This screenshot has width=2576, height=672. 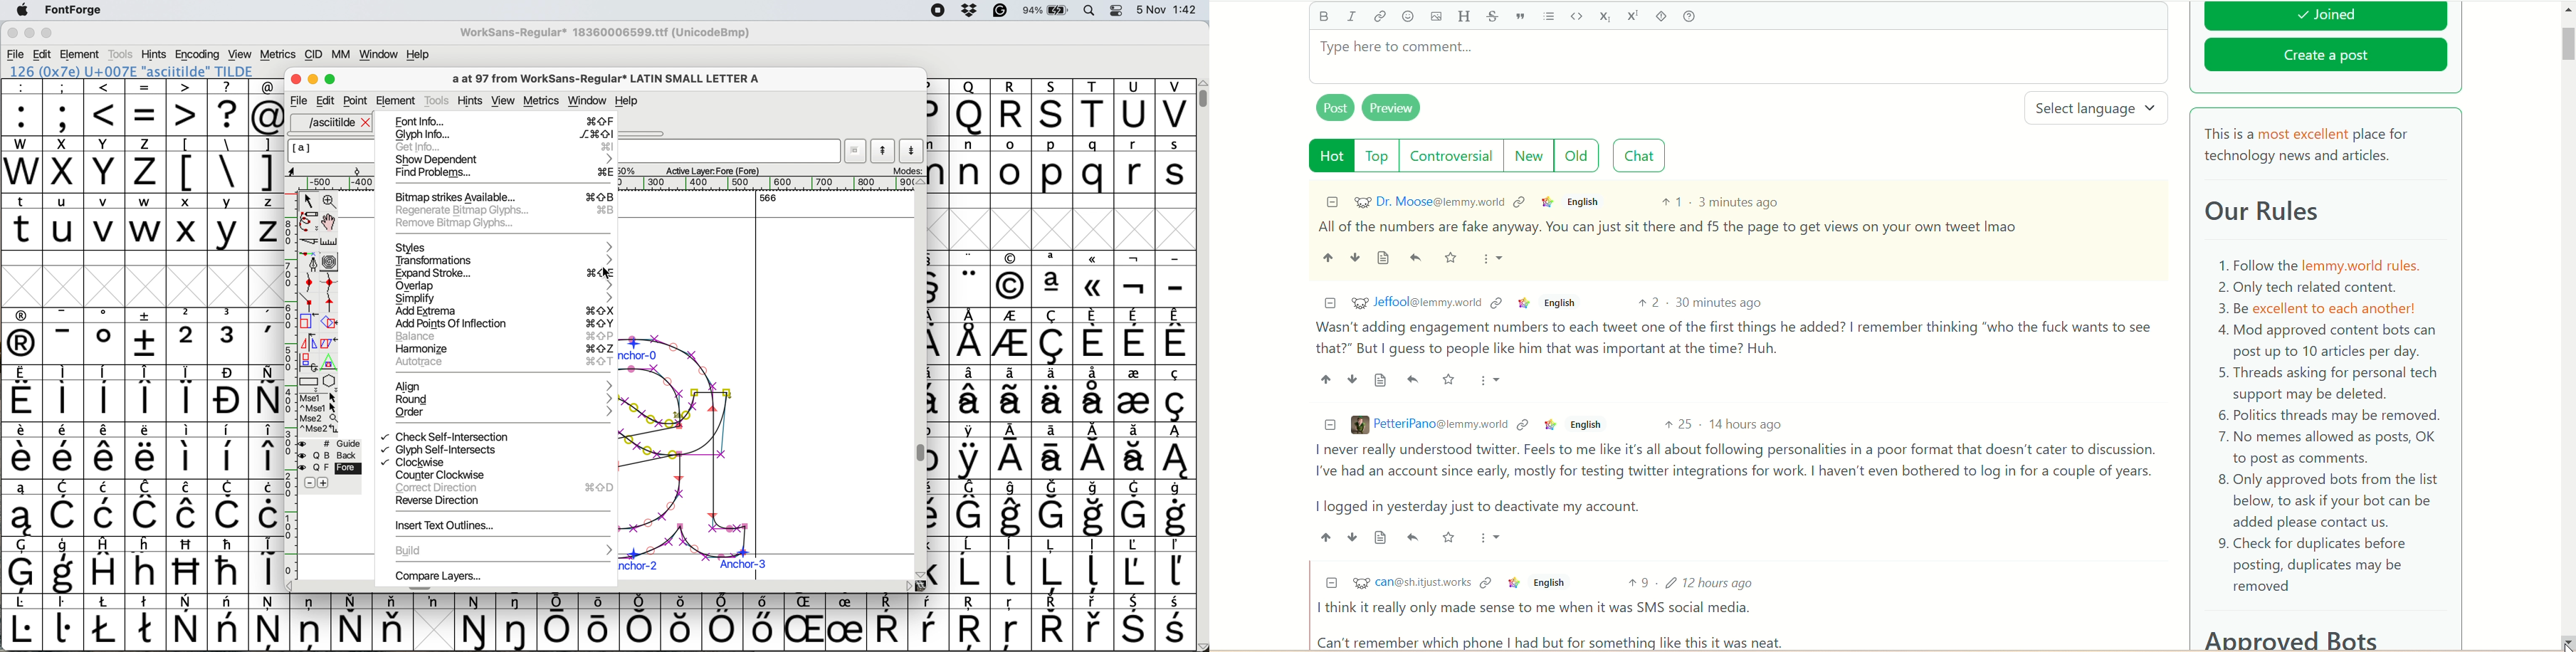 What do you see at coordinates (186, 222) in the screenshot?
I see `x` at bounding box center [186, 222].